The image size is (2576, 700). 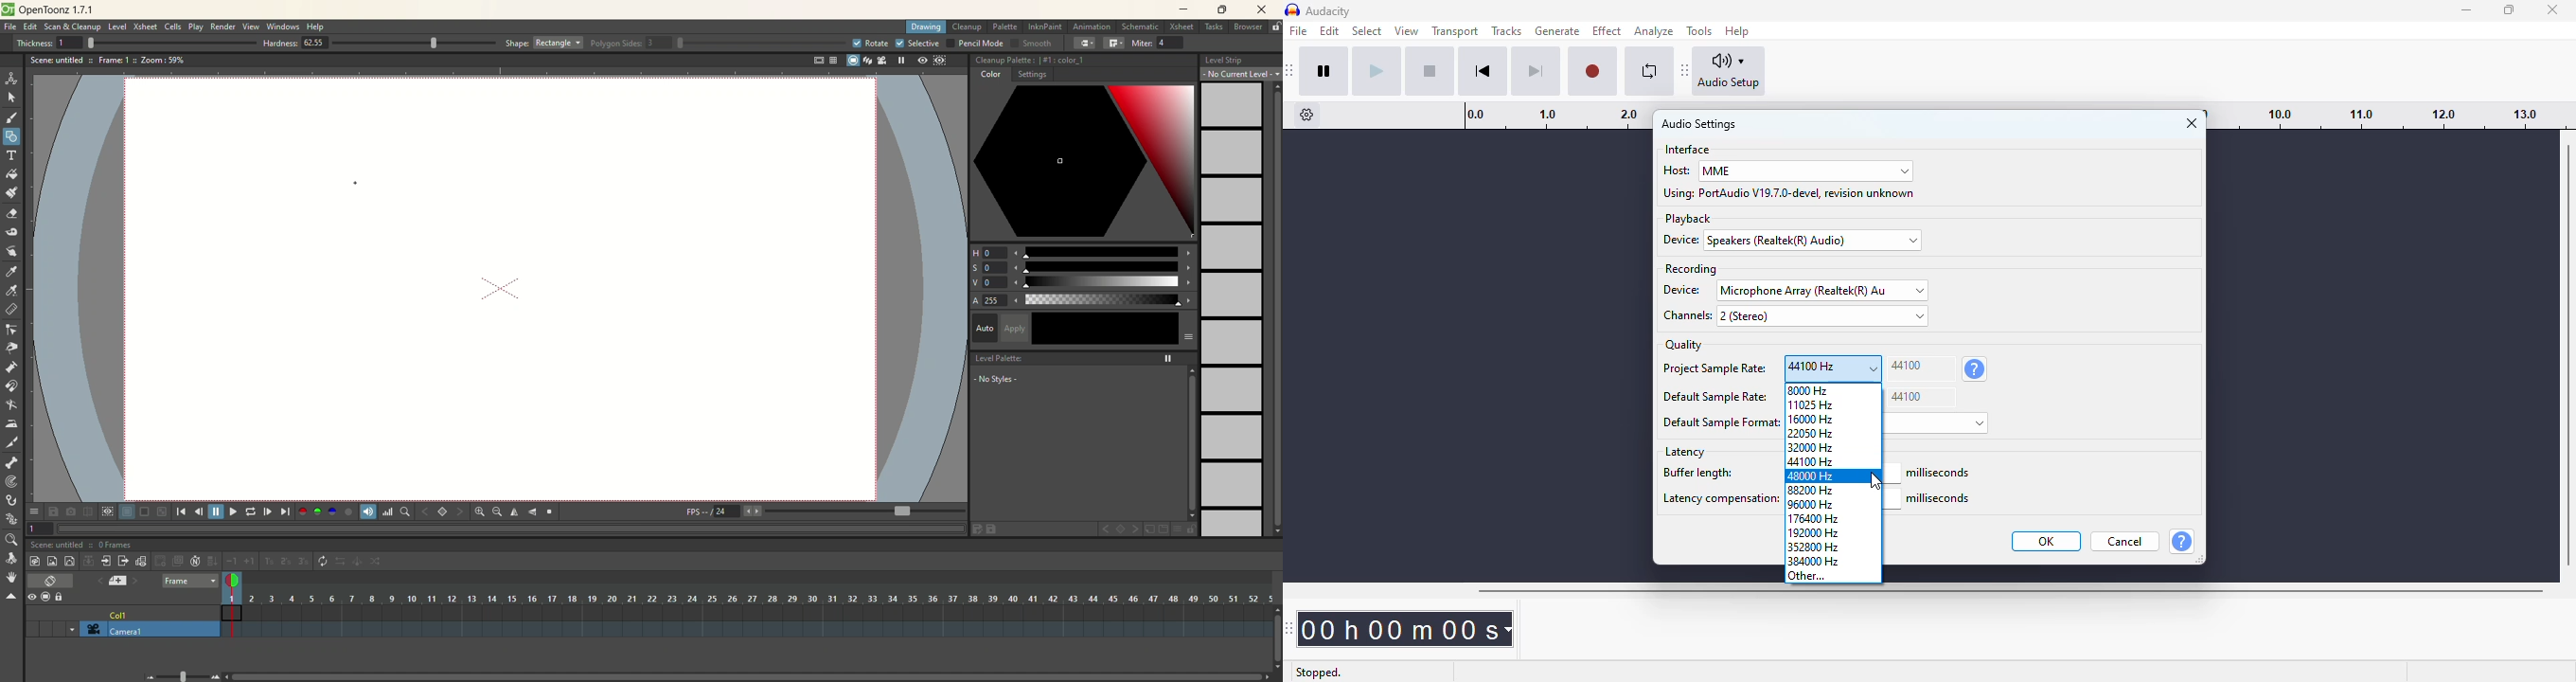 What do you see at coordinates (941, 62) in the screenshot?
I see `sub-camera preview` at bounding box center [941, 62].